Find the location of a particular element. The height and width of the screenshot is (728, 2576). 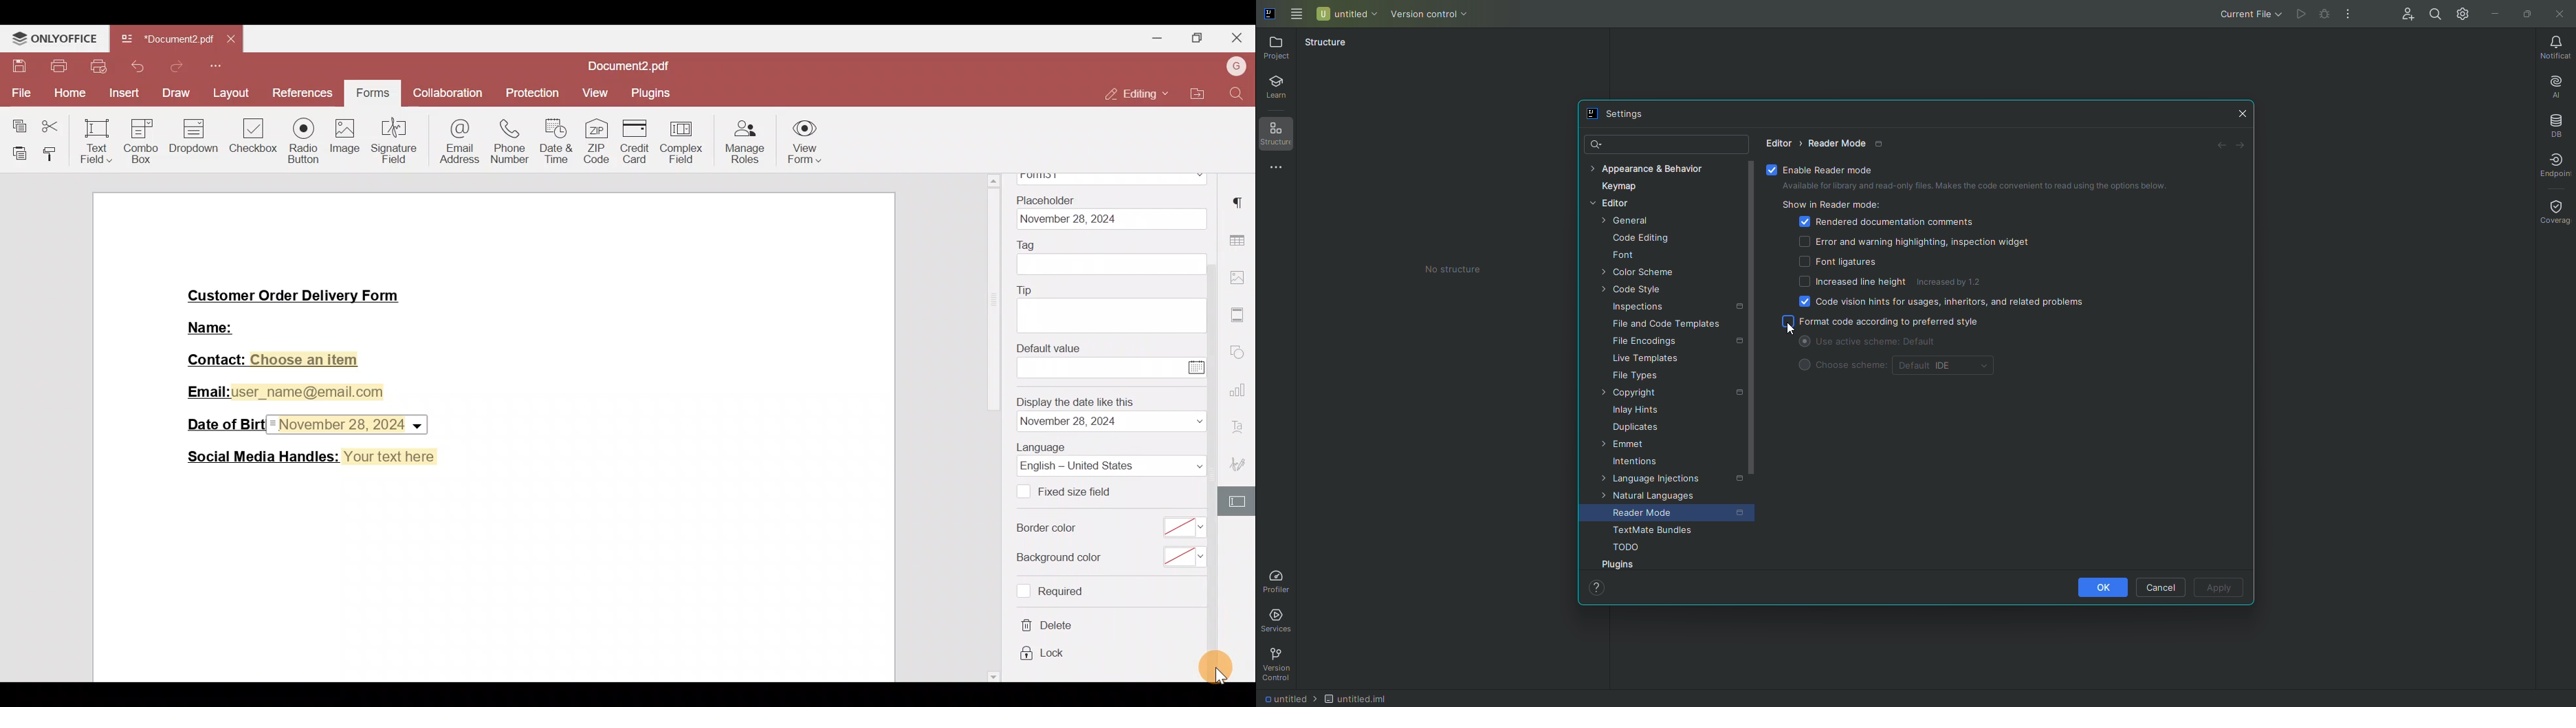

select border color is located at coordinates (1185, 527).